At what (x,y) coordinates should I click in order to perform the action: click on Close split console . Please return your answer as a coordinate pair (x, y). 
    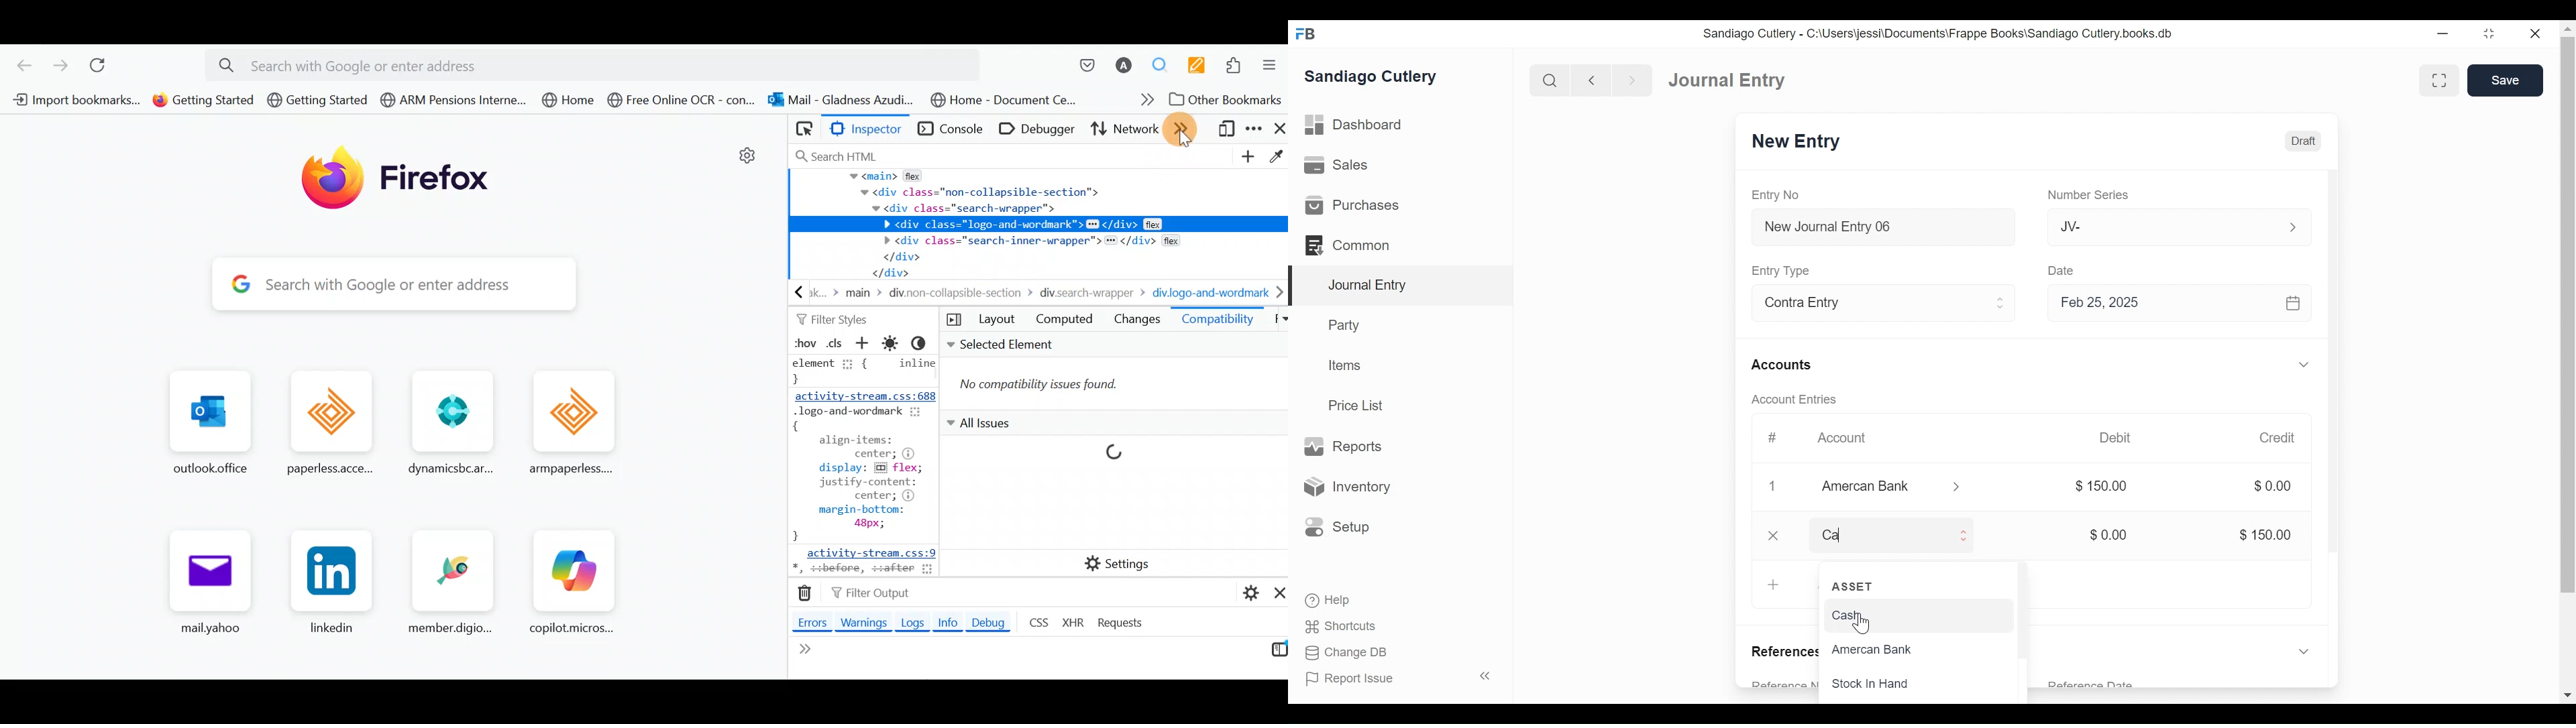
    Looking at the image, I should click on (1275, 592).